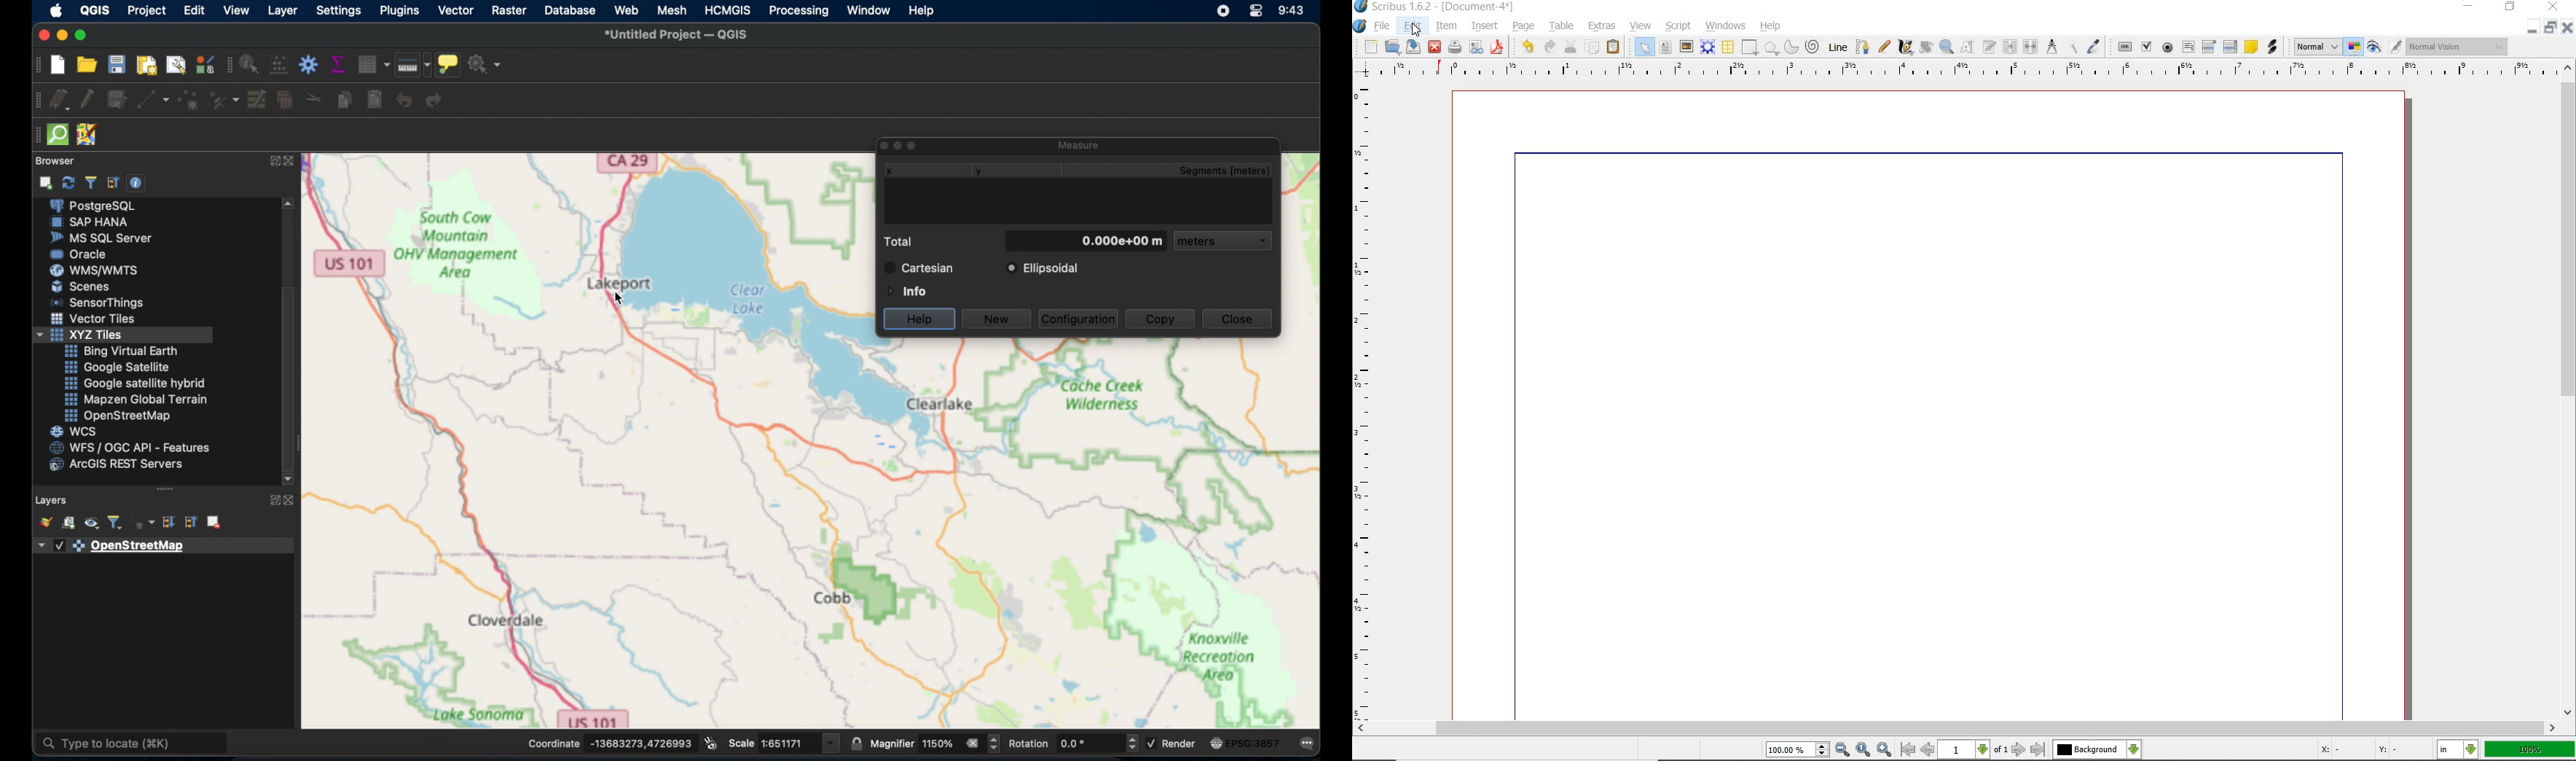 The image size is (2576, 784). Describe the element at coordinates (89, 66) in the screenshot. I see `open project` at that location.